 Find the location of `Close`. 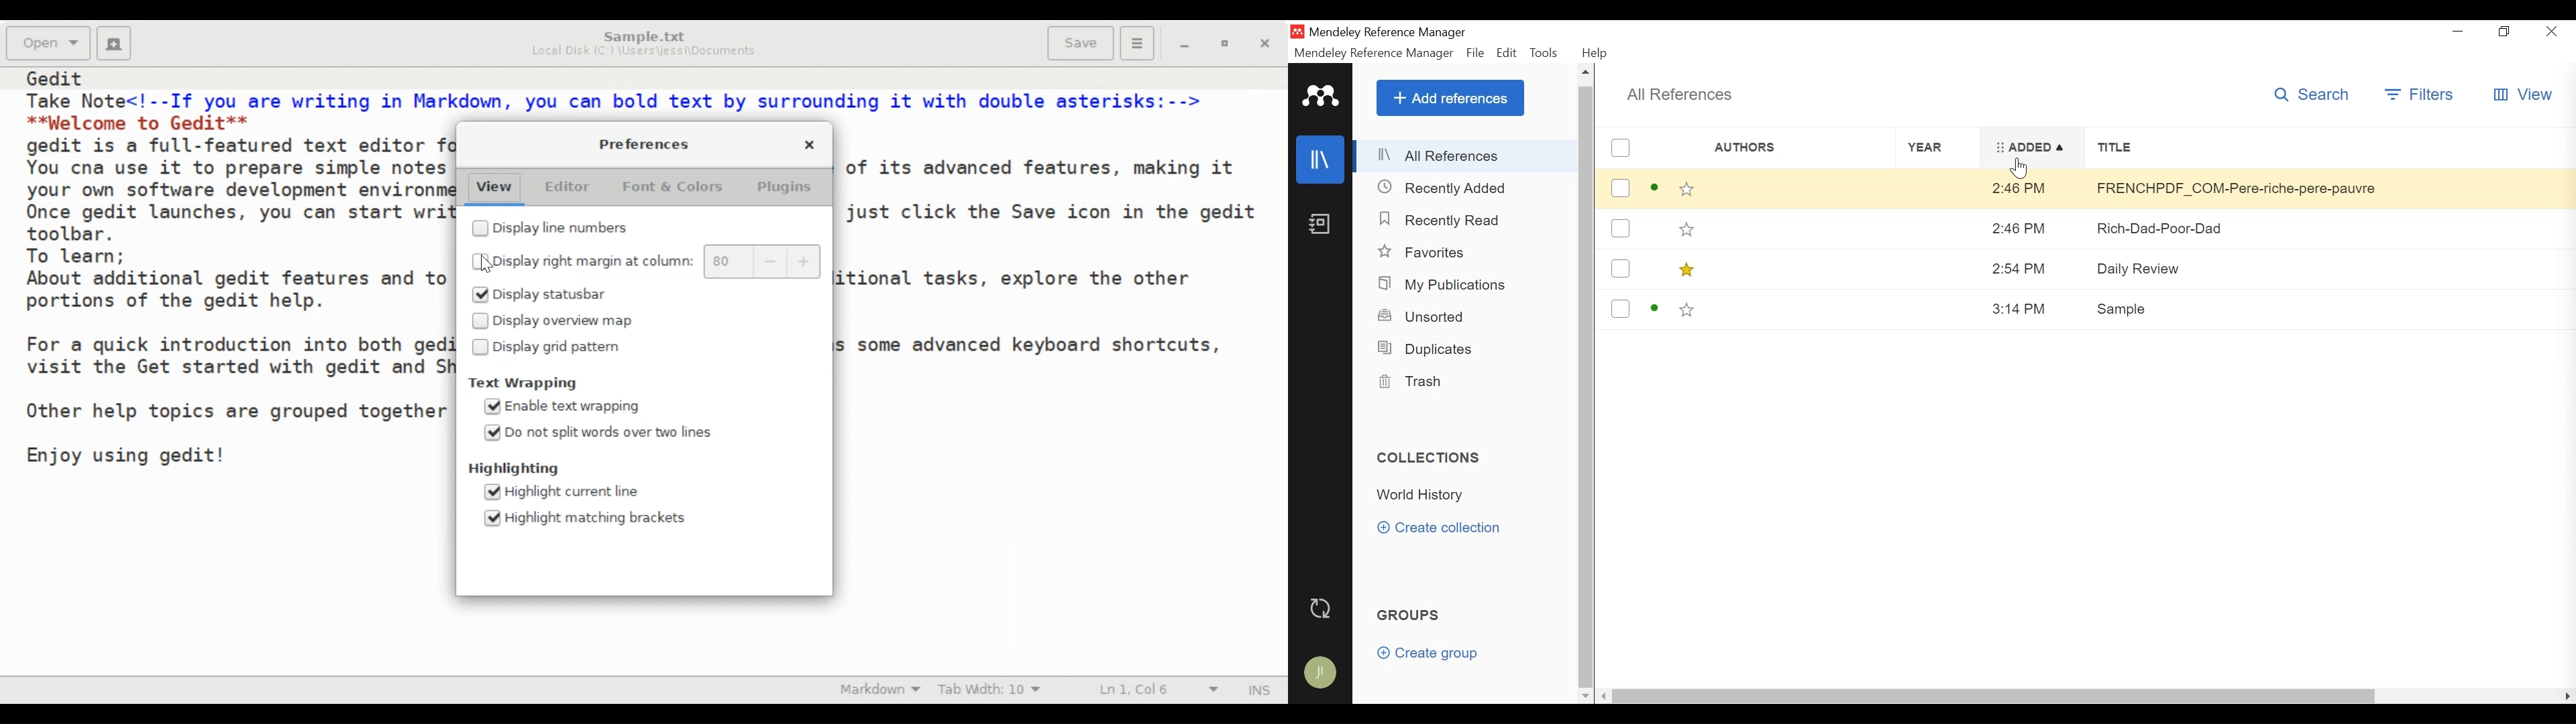

Close is located at coordinates (2553, 31).